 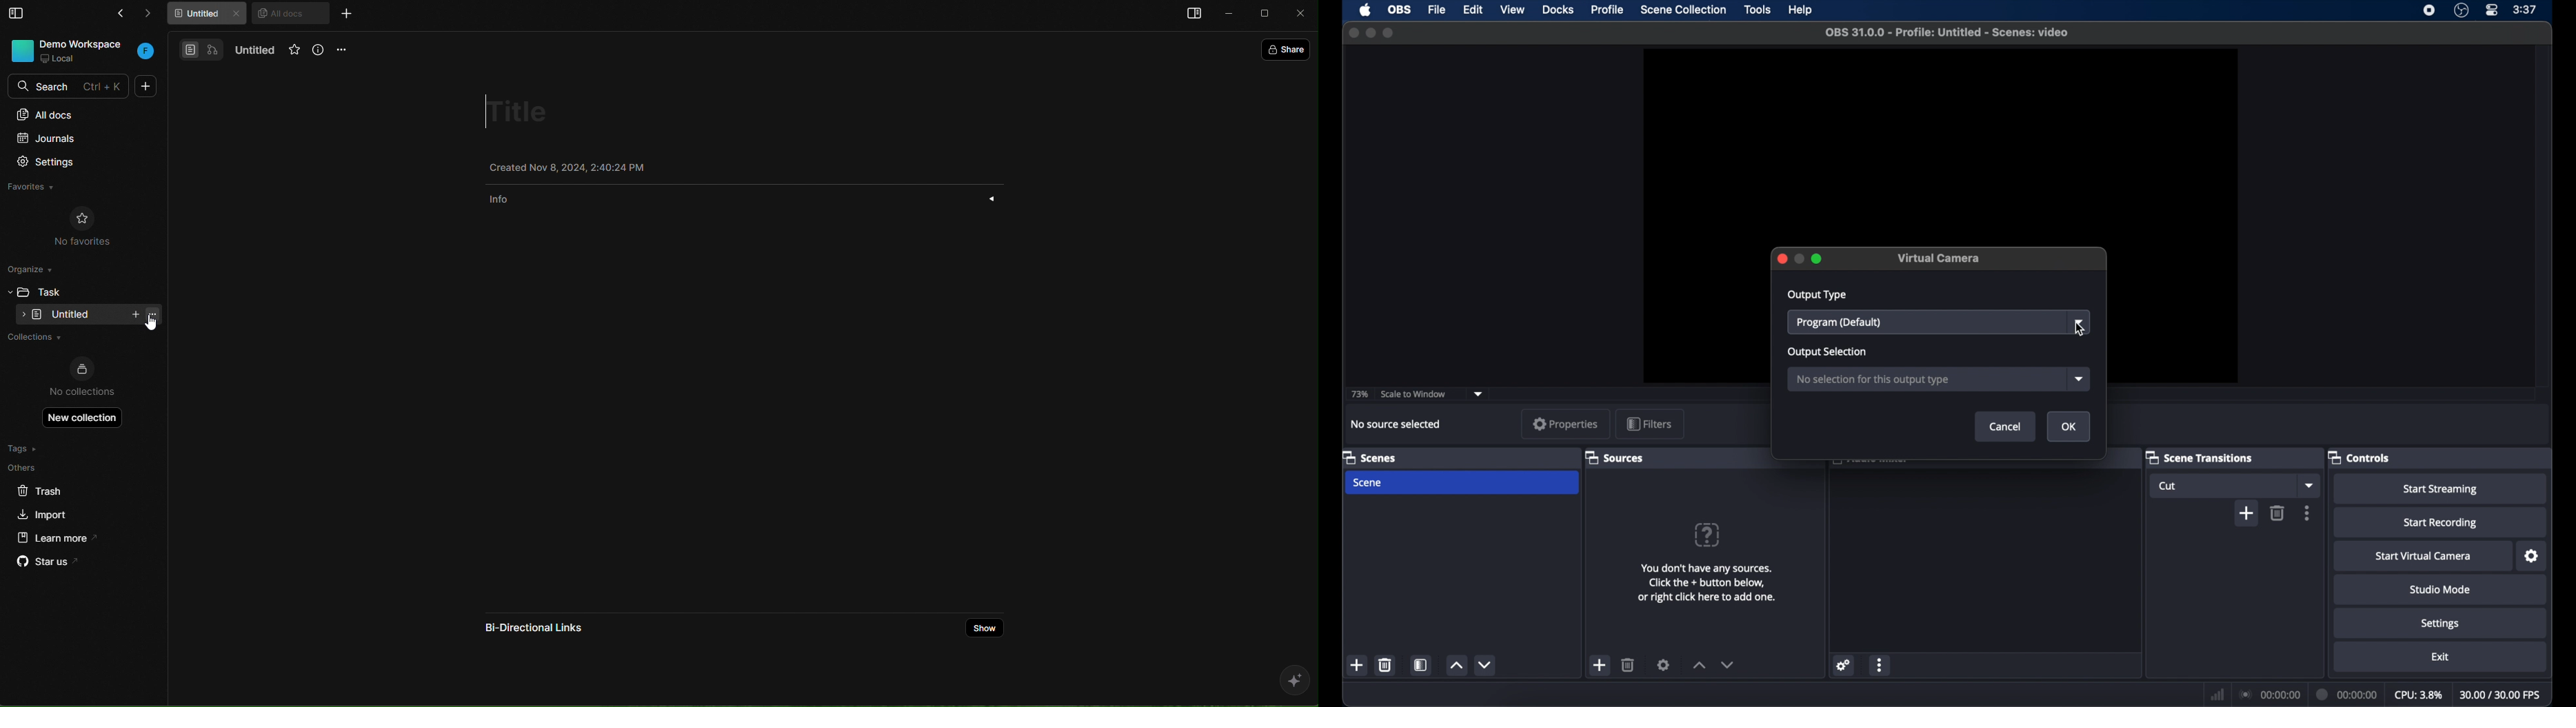 I want to click on no favorites, so click(x=83, y=225).